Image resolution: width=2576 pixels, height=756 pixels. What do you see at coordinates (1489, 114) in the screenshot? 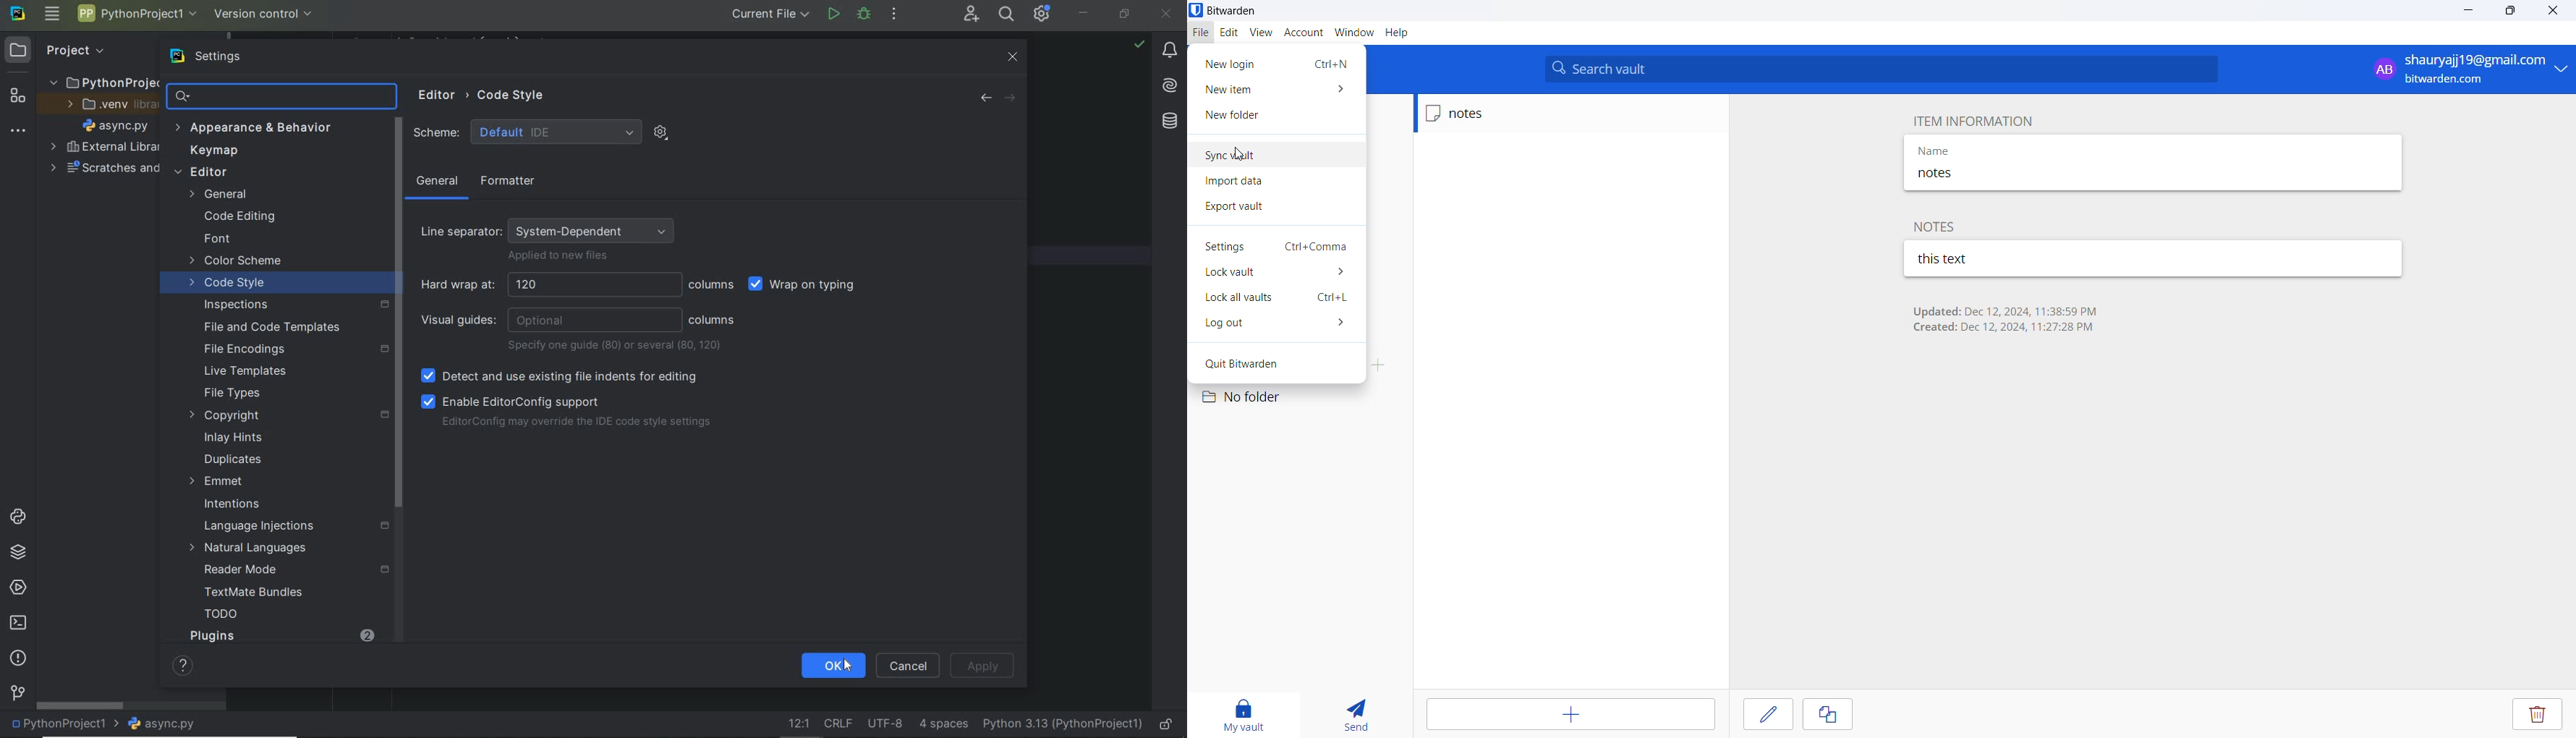
I see `notes` at bounding box center [1489, 114].